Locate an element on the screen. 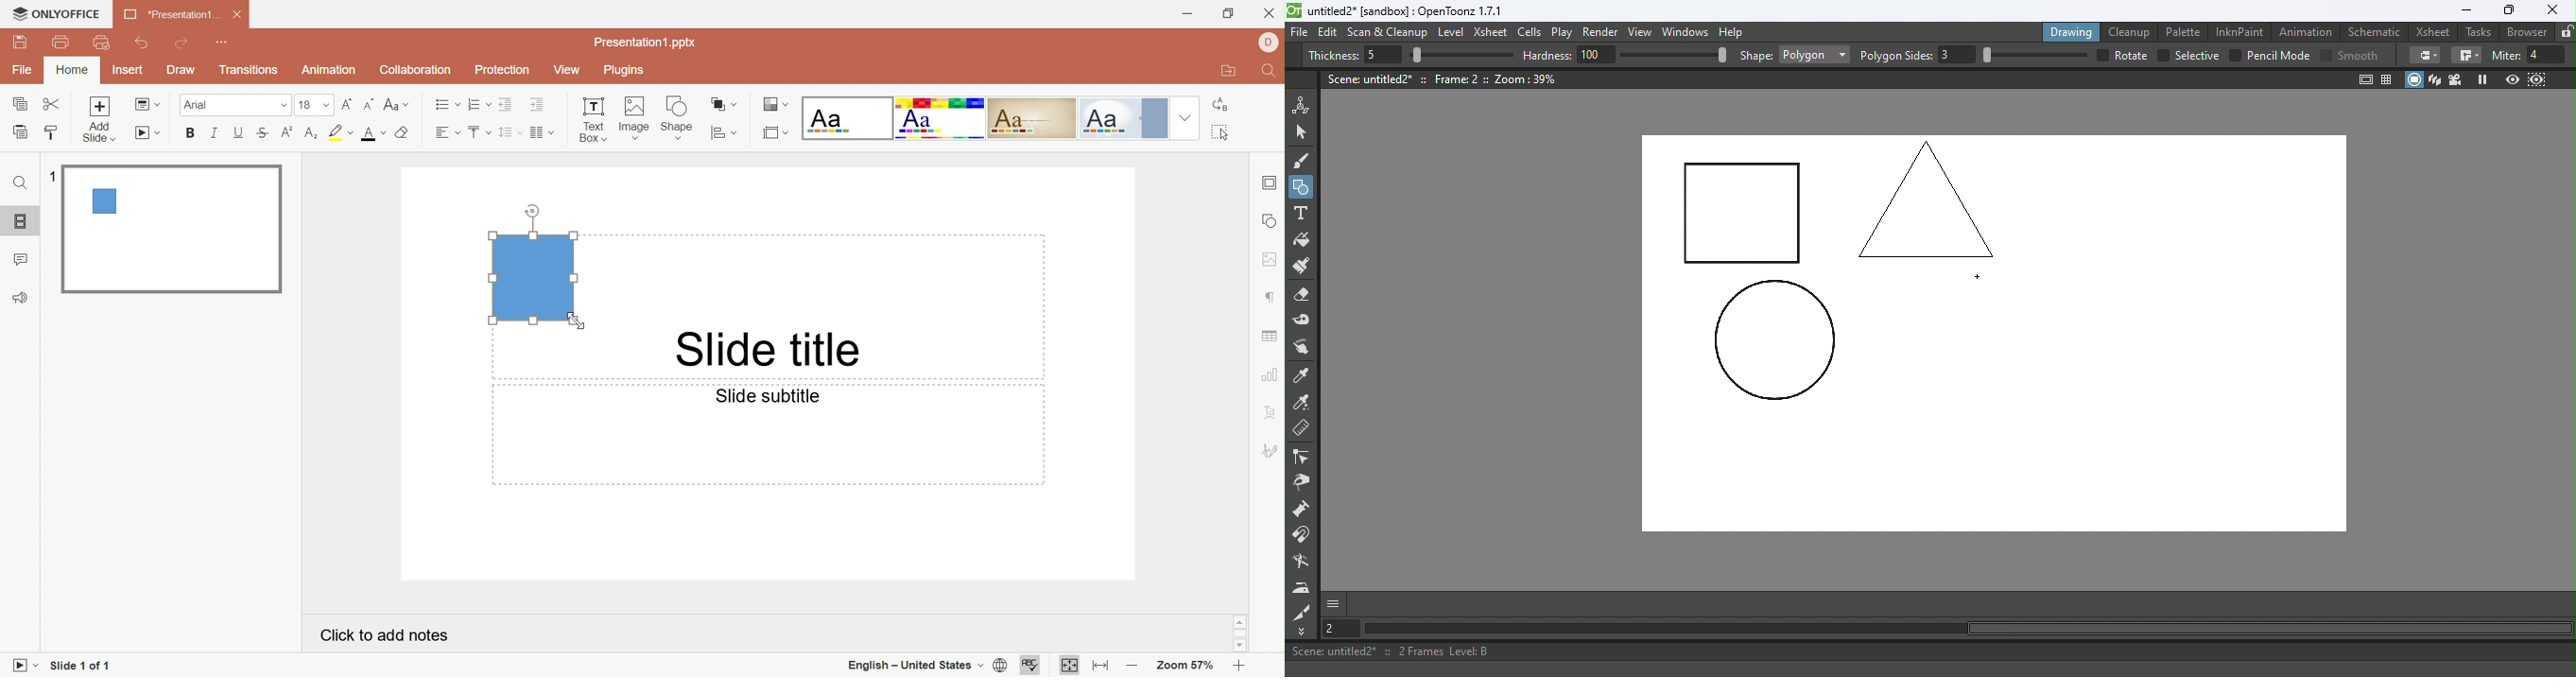 This screenshot has width=2576, height=700. Plugins is located at coordinates (622, 71).